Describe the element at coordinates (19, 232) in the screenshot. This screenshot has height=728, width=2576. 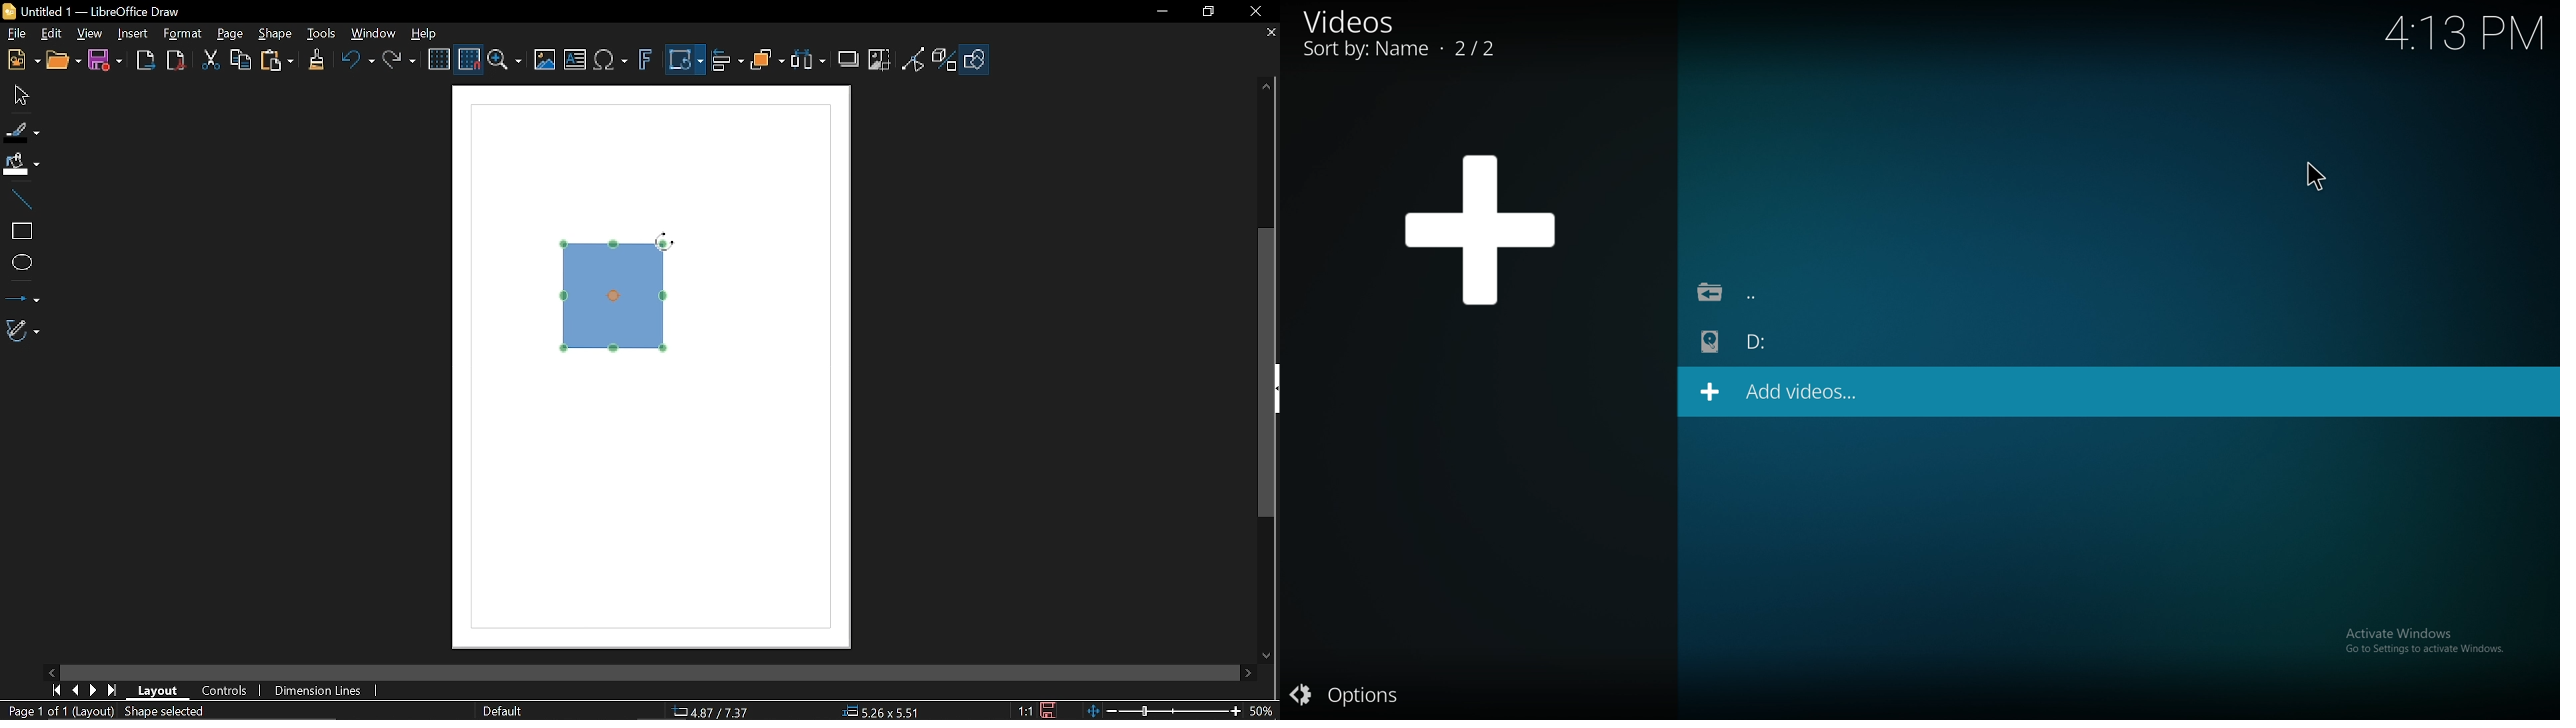
I see `rectangle` at that location.